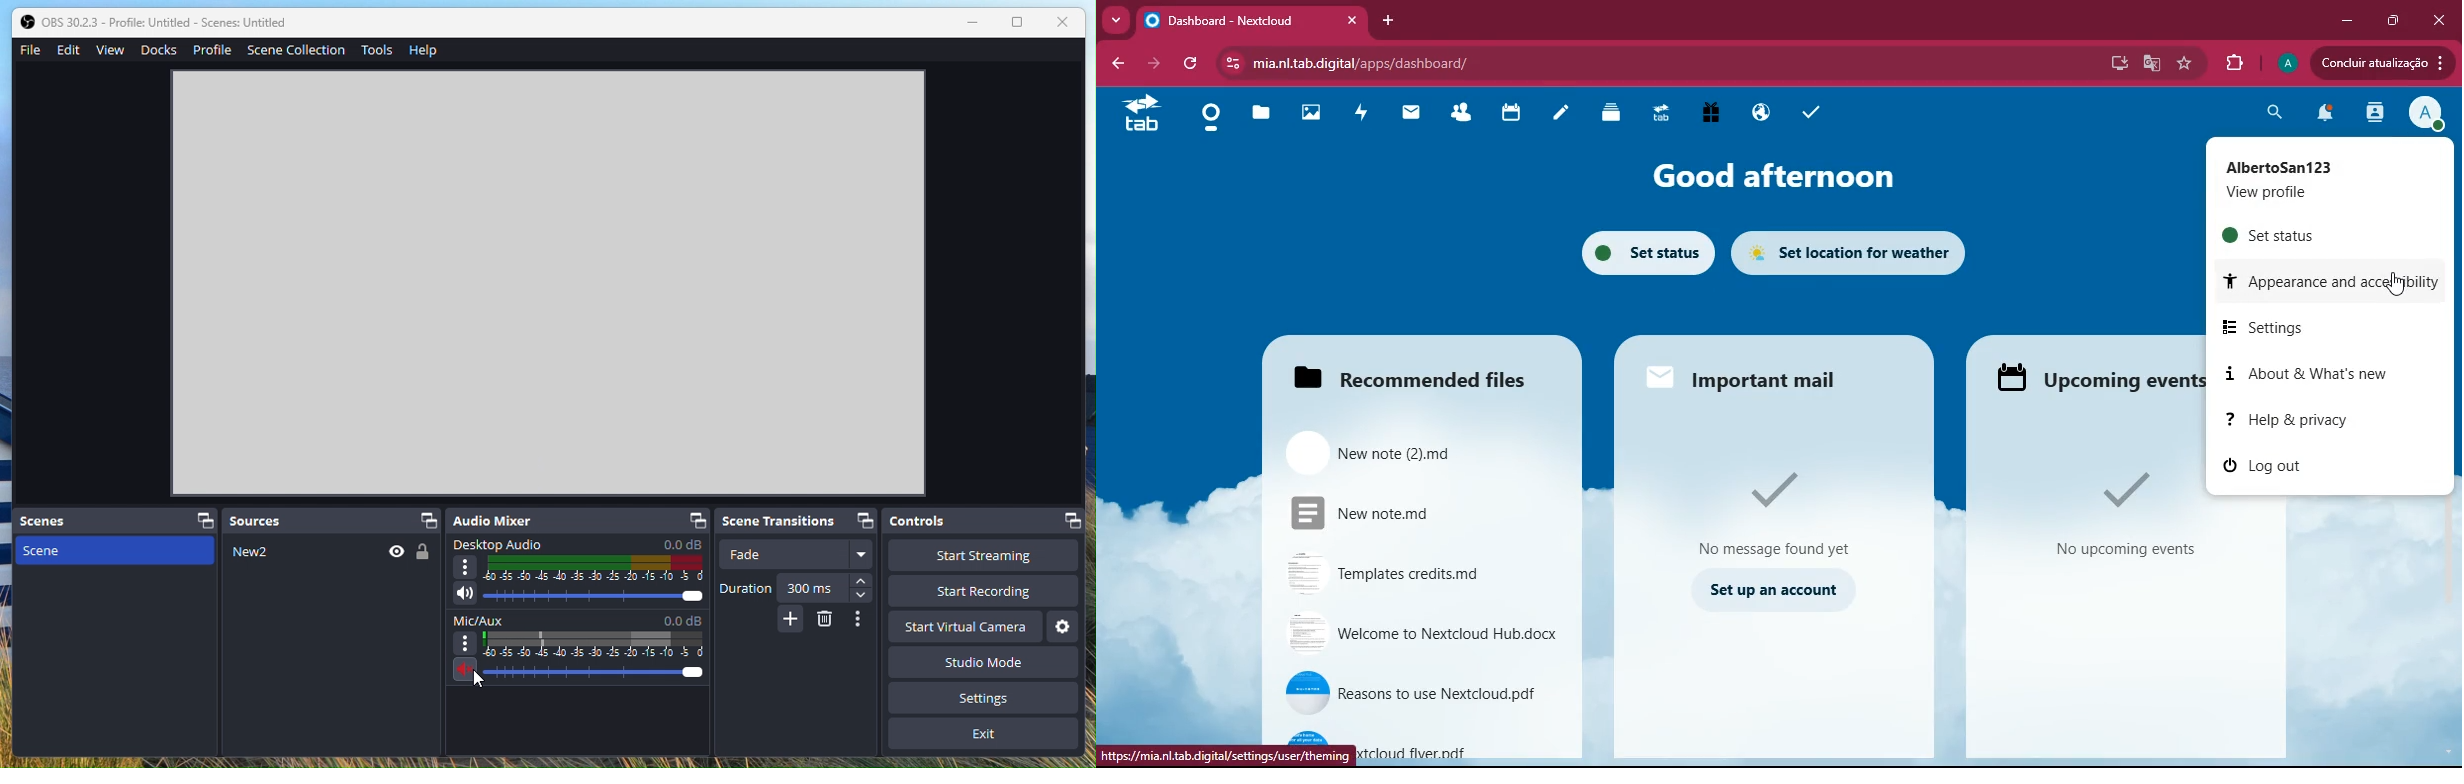  I want to click on gift, so click(1713, 114).